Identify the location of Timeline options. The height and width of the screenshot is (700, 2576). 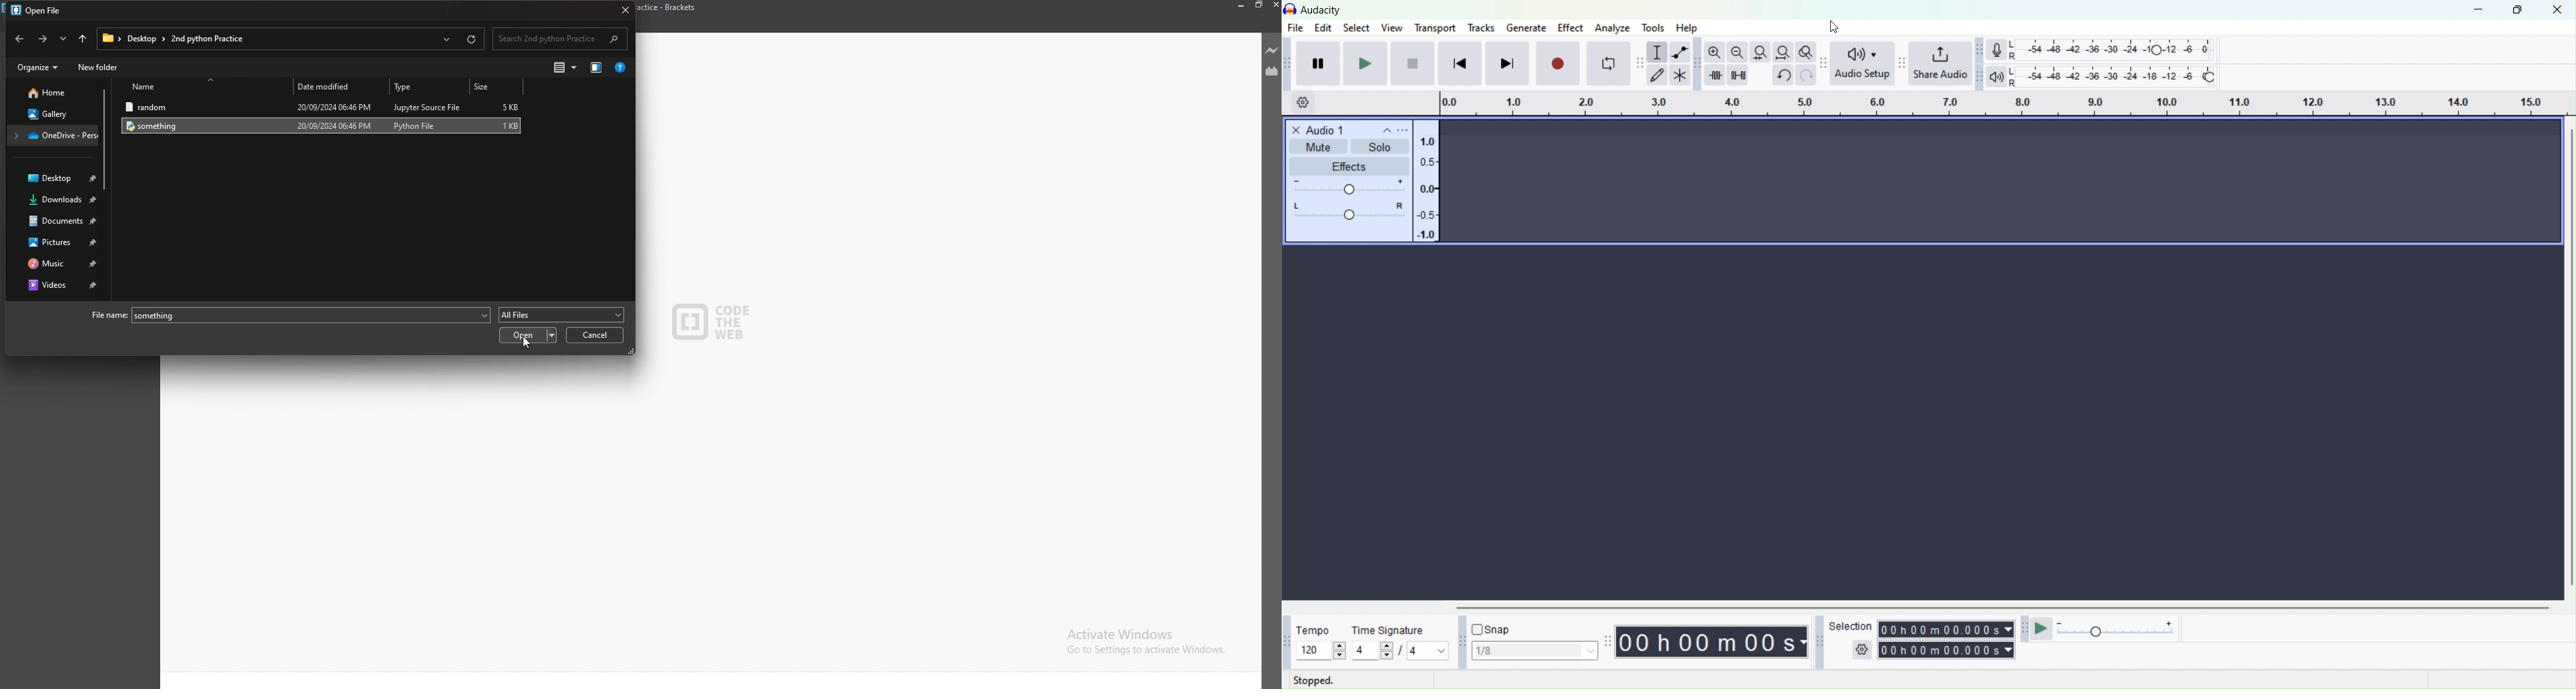
(1300, 102).